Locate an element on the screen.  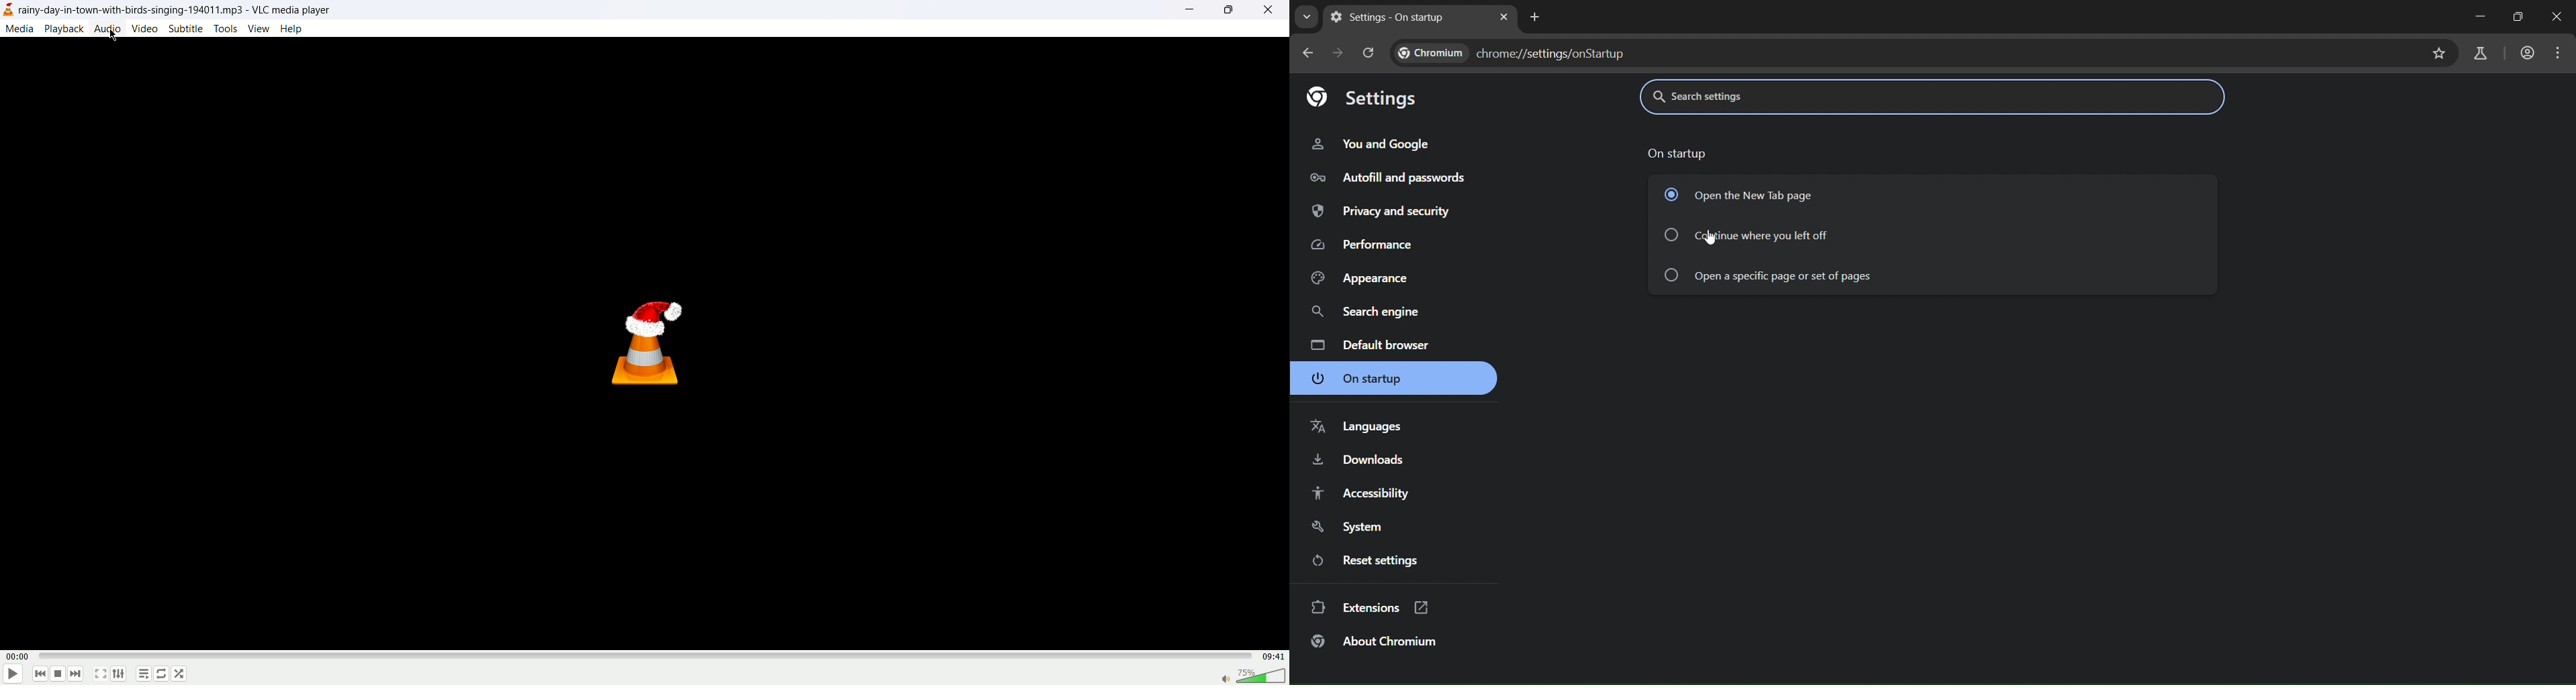
close tab is located at coordinates (1505, 17).